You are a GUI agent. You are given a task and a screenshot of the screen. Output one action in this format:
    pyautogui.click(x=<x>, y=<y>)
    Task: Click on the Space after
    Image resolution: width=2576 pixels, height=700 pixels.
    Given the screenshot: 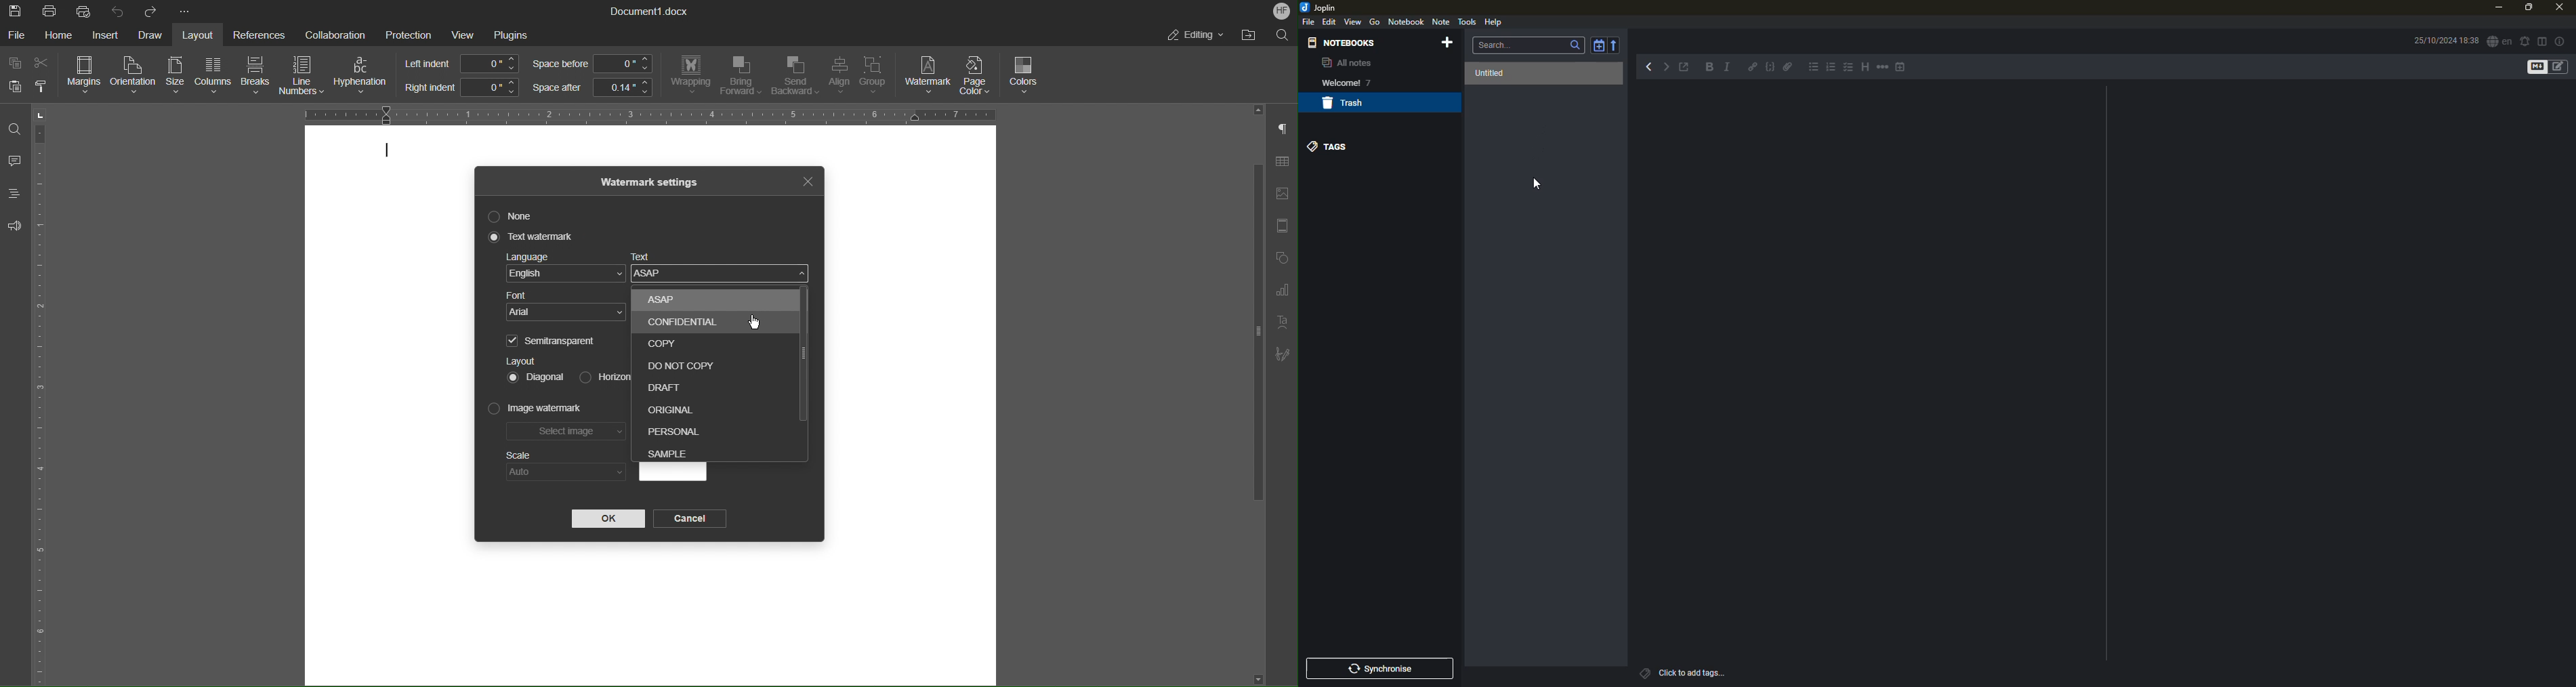 What is the action you would take?
    pyautogui.click(x=591, y=87)
    